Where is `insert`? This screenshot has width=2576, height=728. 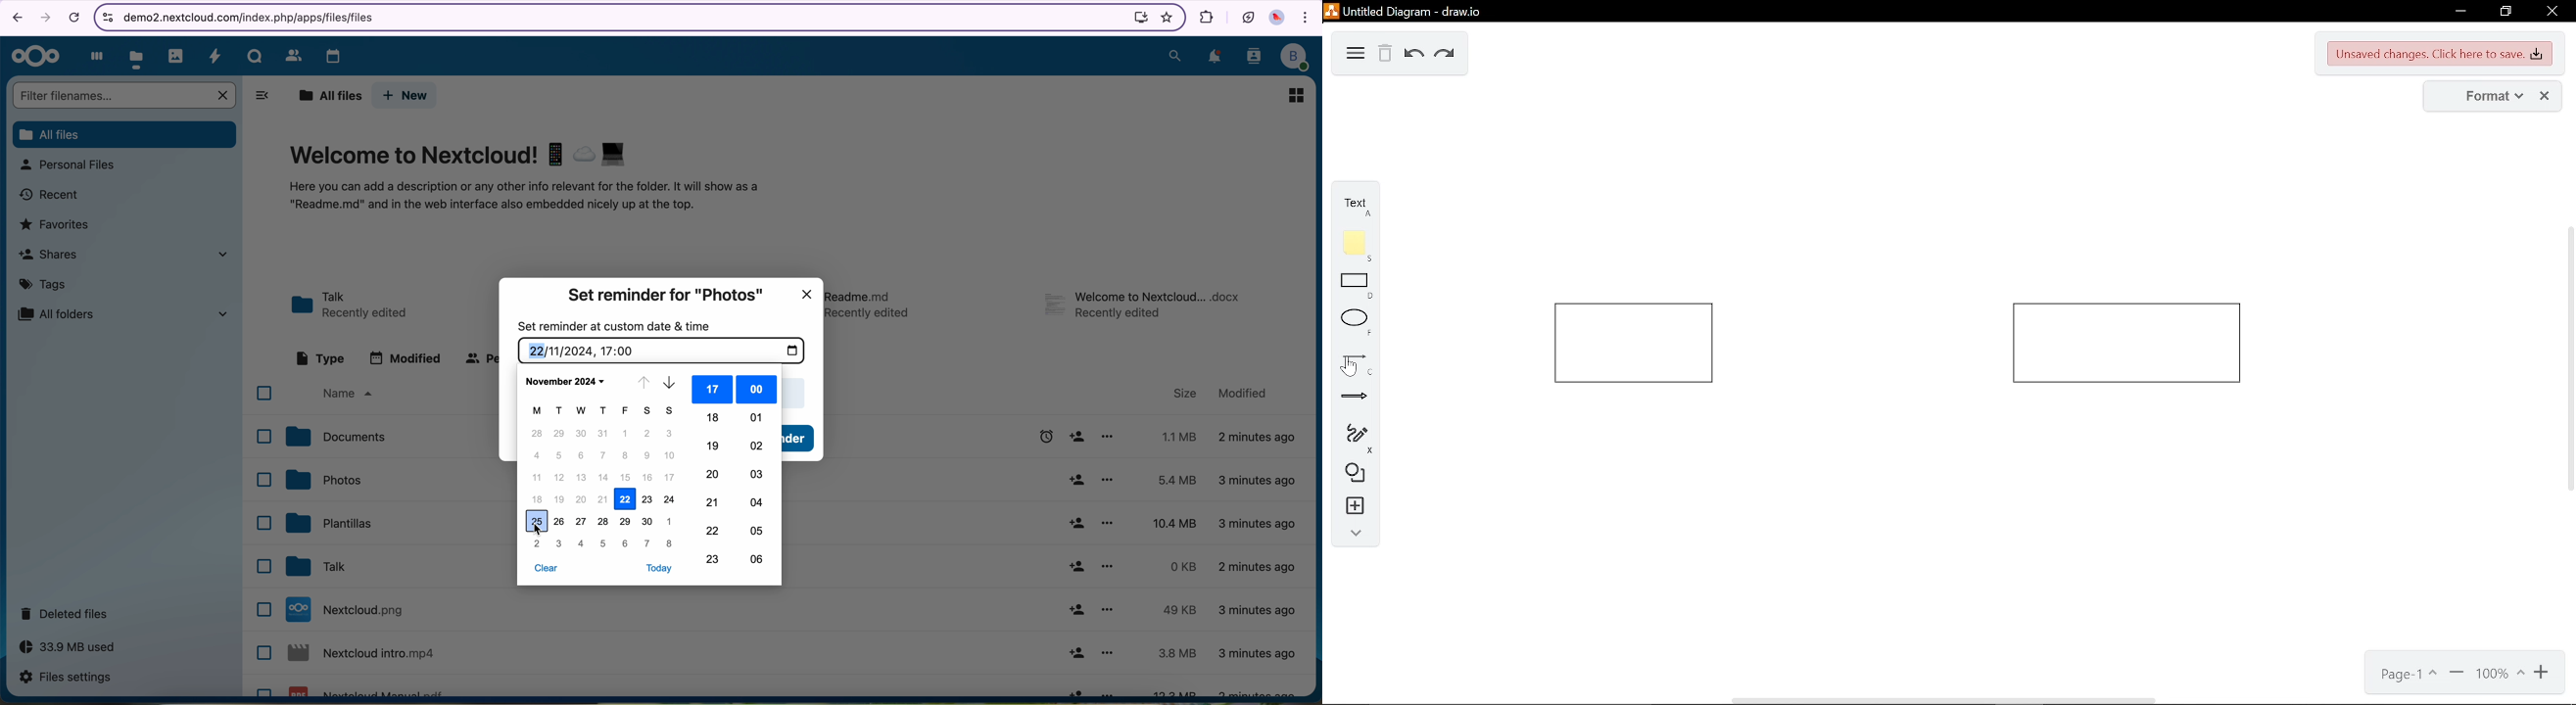
insert is located at coordinates (1354, 506).